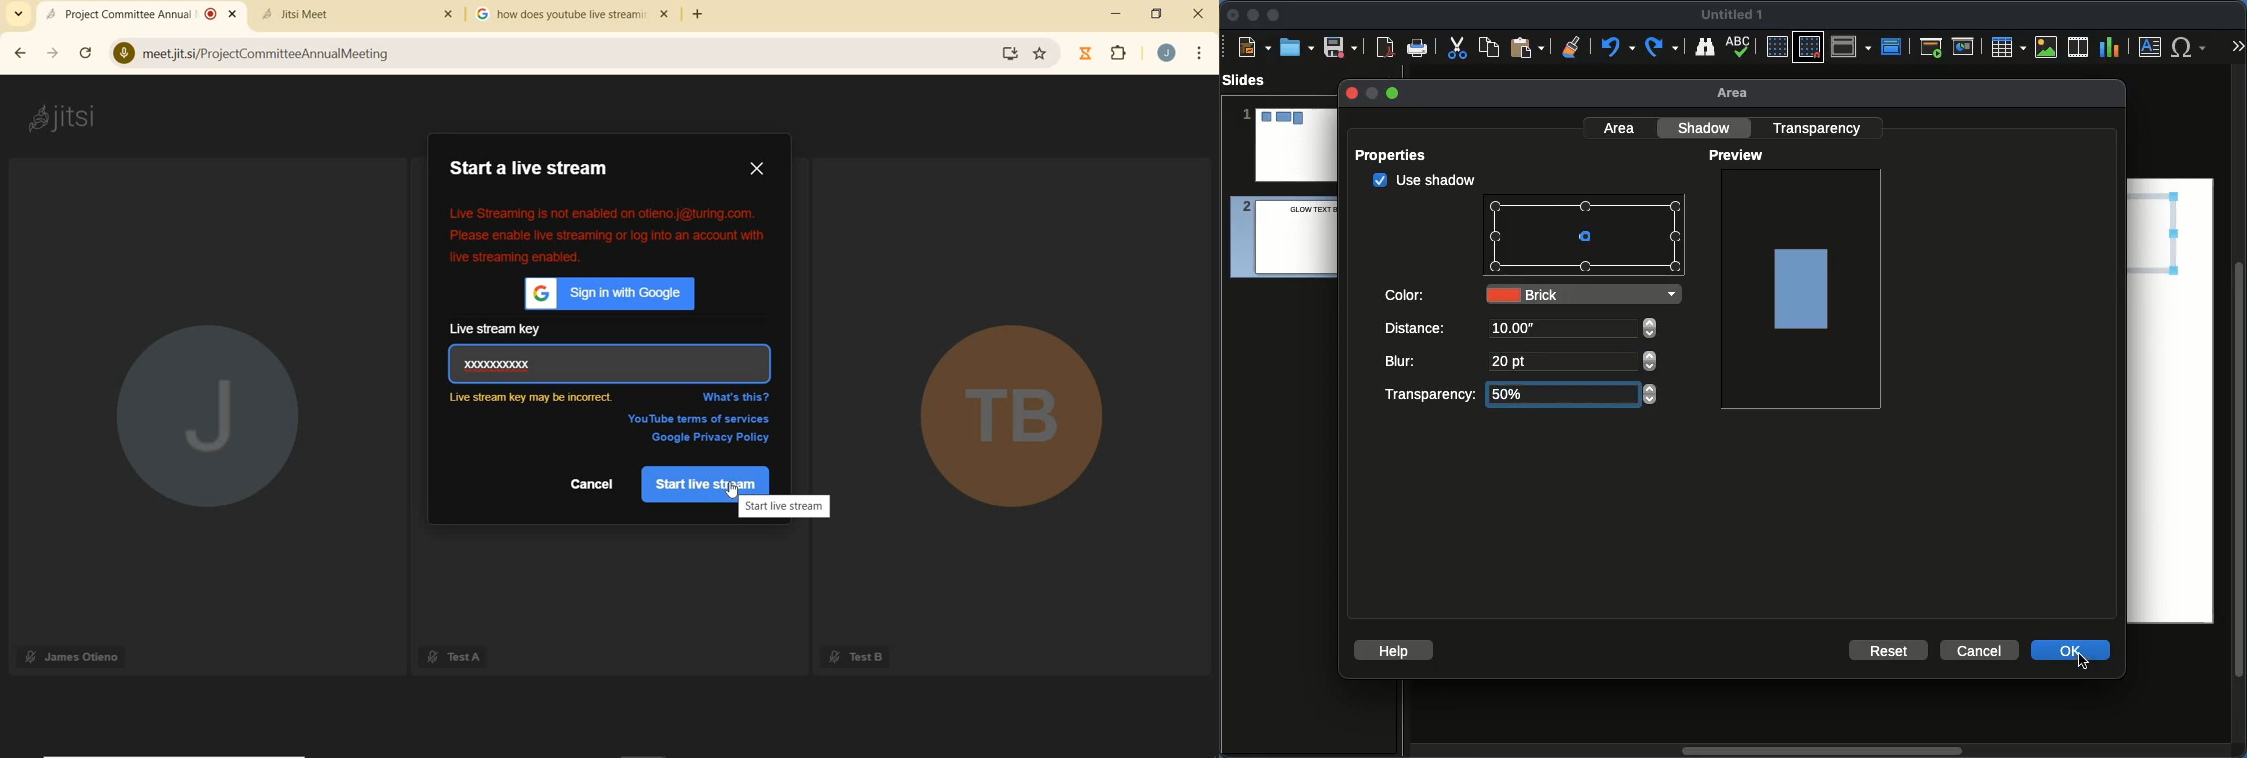  What do you see at coordinates (1931, 47) in the screenshot?
I see `First slide` at bounding box center [1931, 47].